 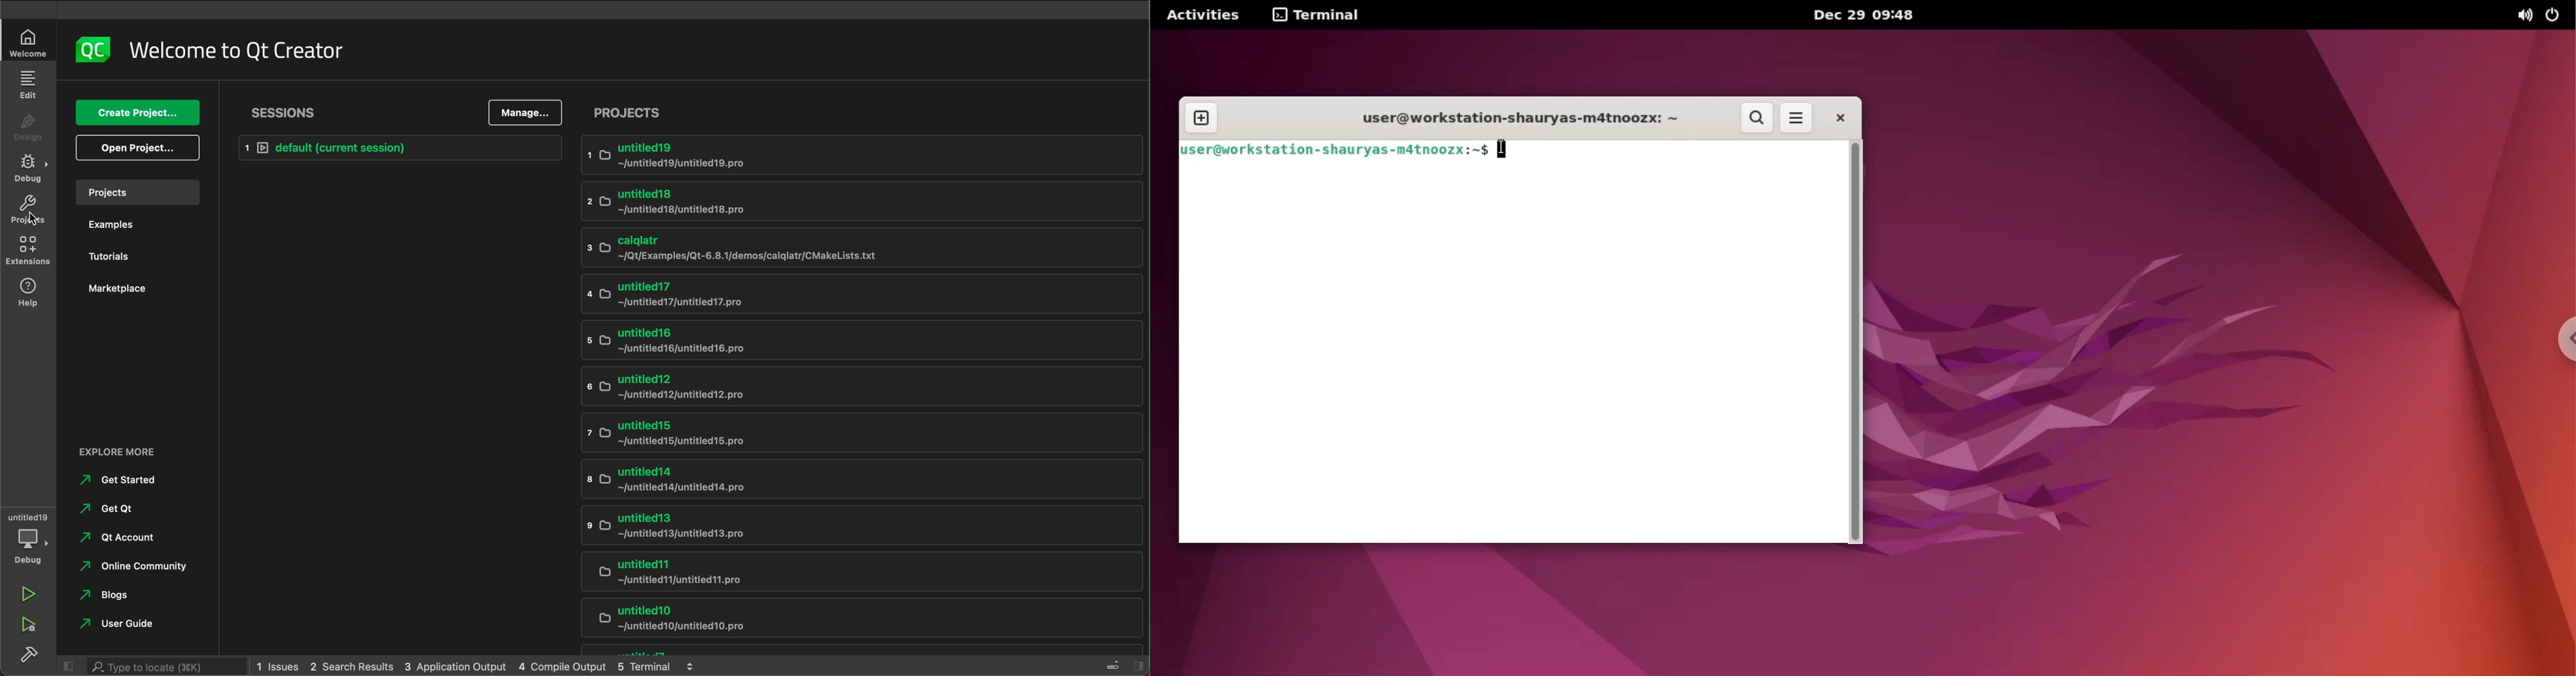 I want to click on untitled10, so click(x=859, y=616).